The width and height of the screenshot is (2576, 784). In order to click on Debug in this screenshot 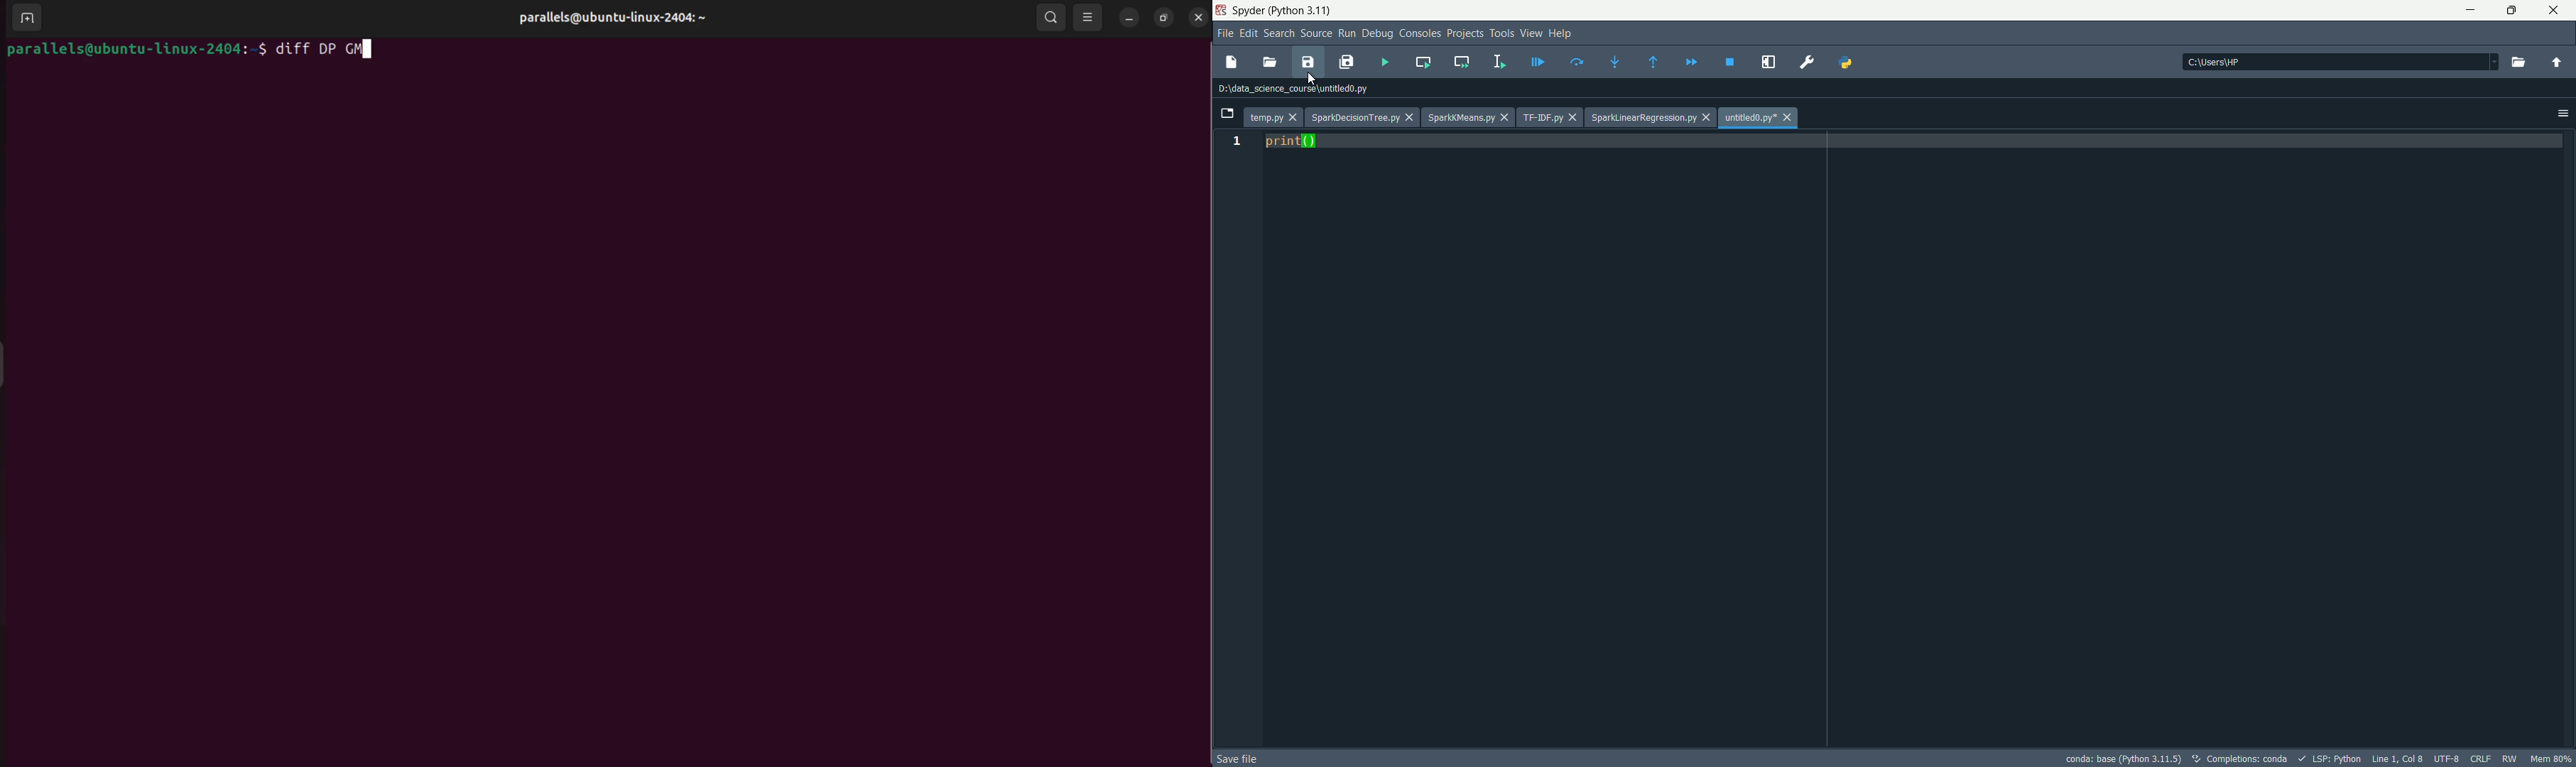, I will do `click(1376, 34)`.